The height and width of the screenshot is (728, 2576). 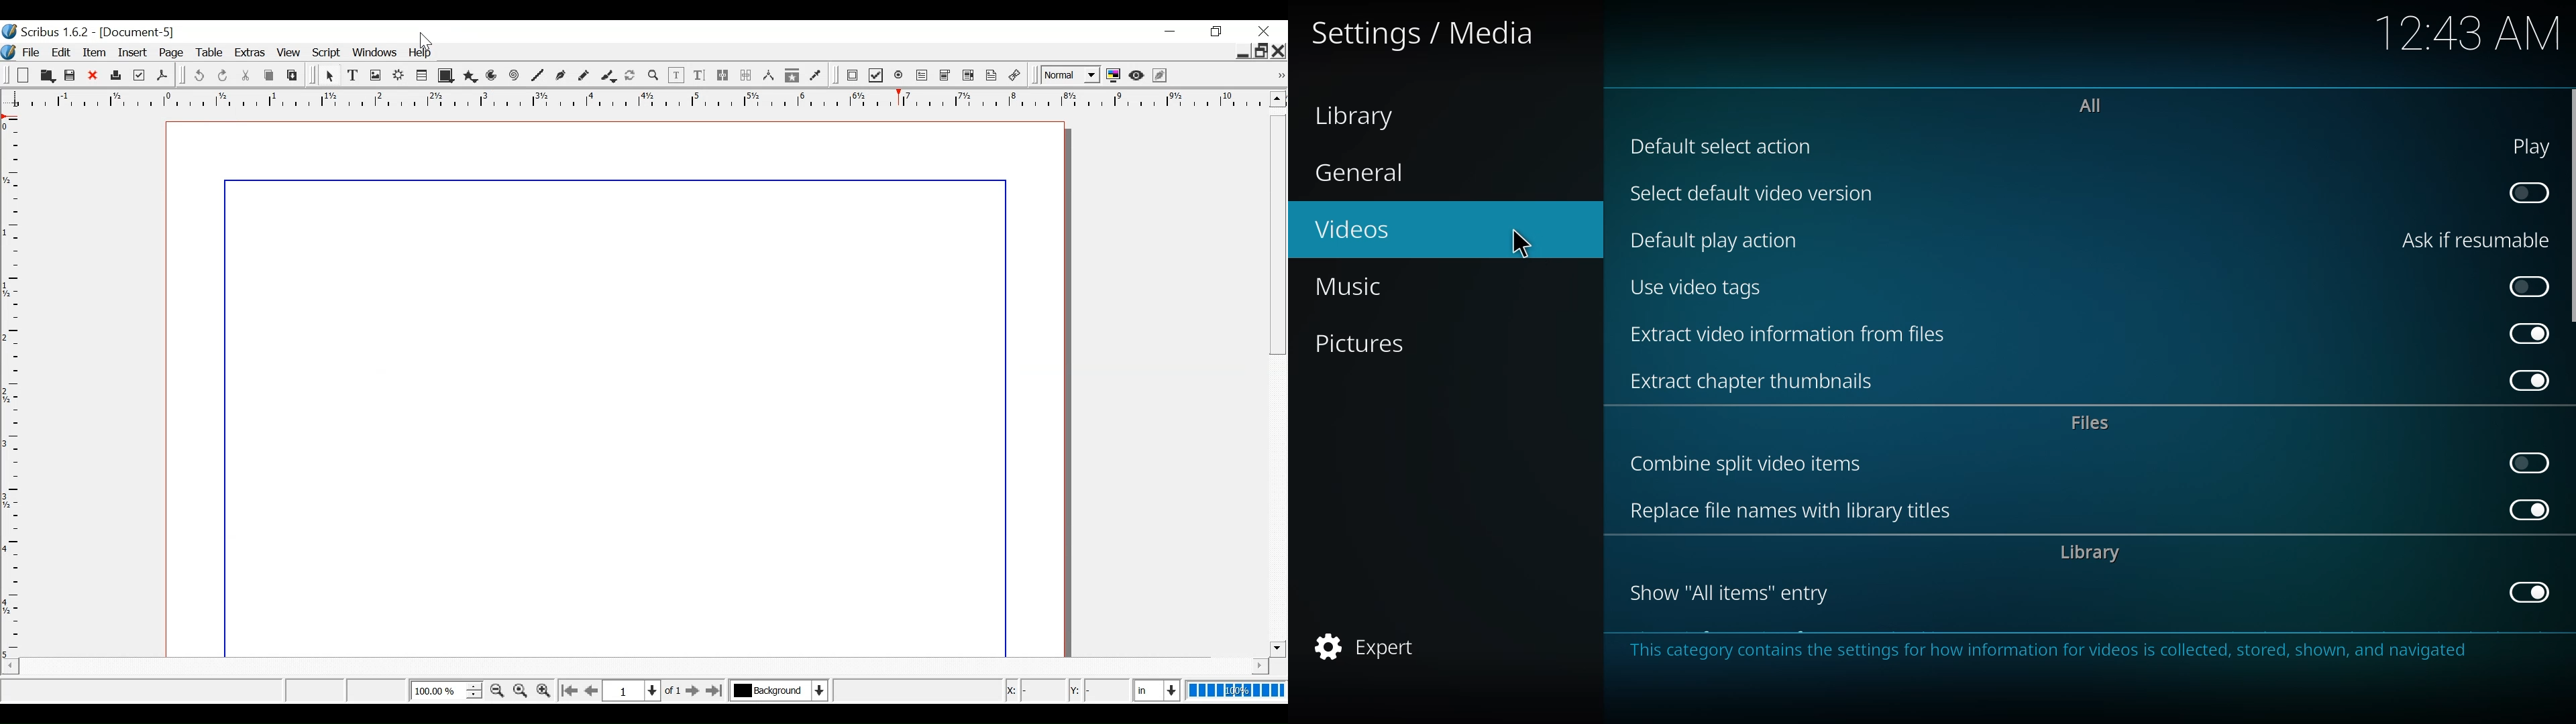 What do you see at coordinates (212, 54) in the screenshot?
I see `Table` at bounding box center [212, 54].